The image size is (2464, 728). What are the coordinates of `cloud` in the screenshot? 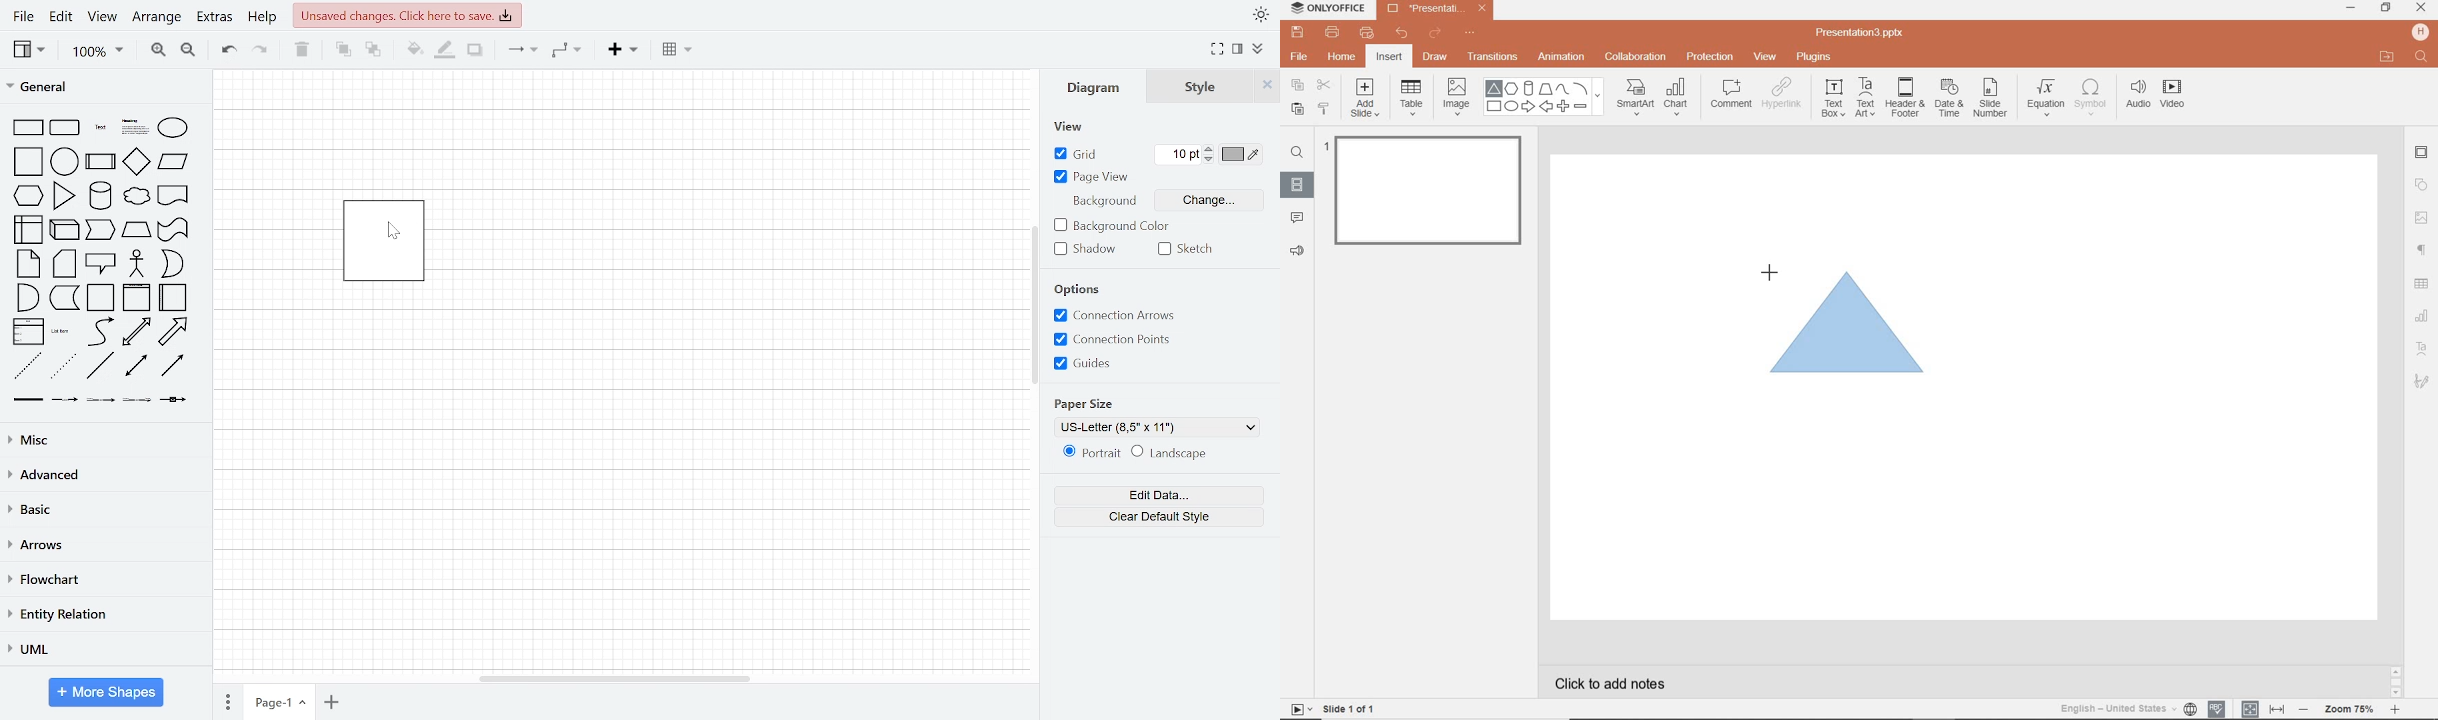 It's located at (136, 197).